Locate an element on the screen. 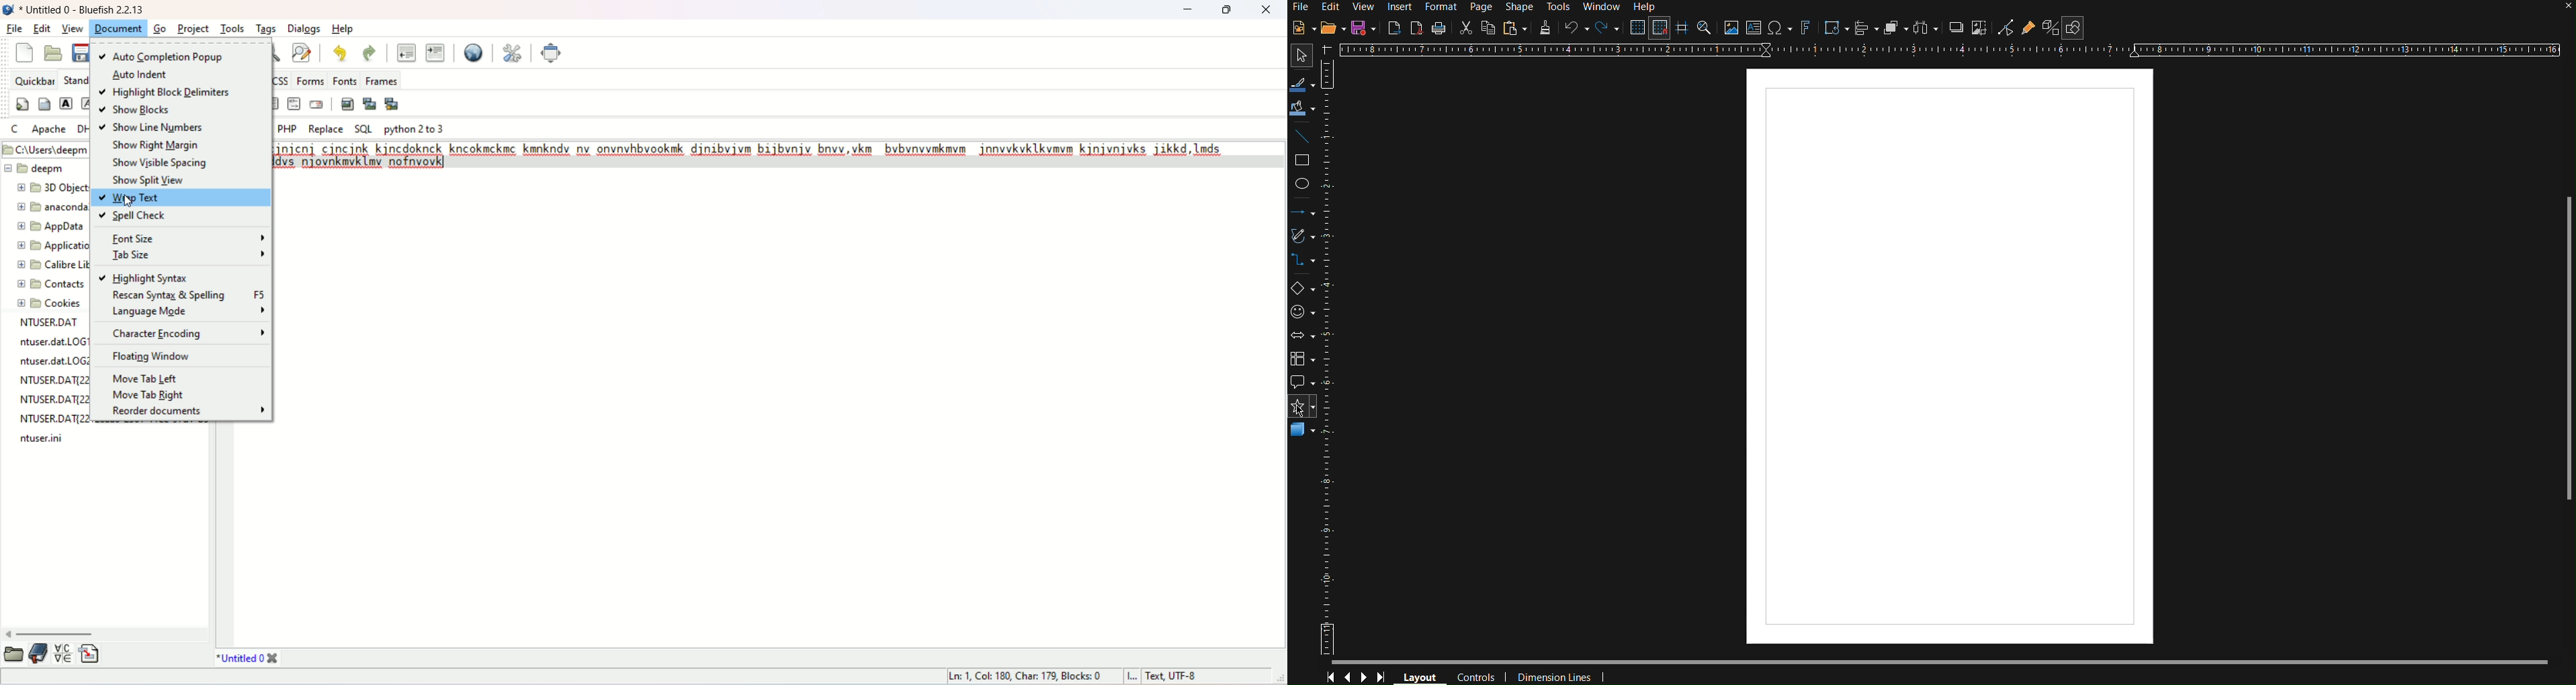  Zoom and Pan is located at coordinates (1706, 29).